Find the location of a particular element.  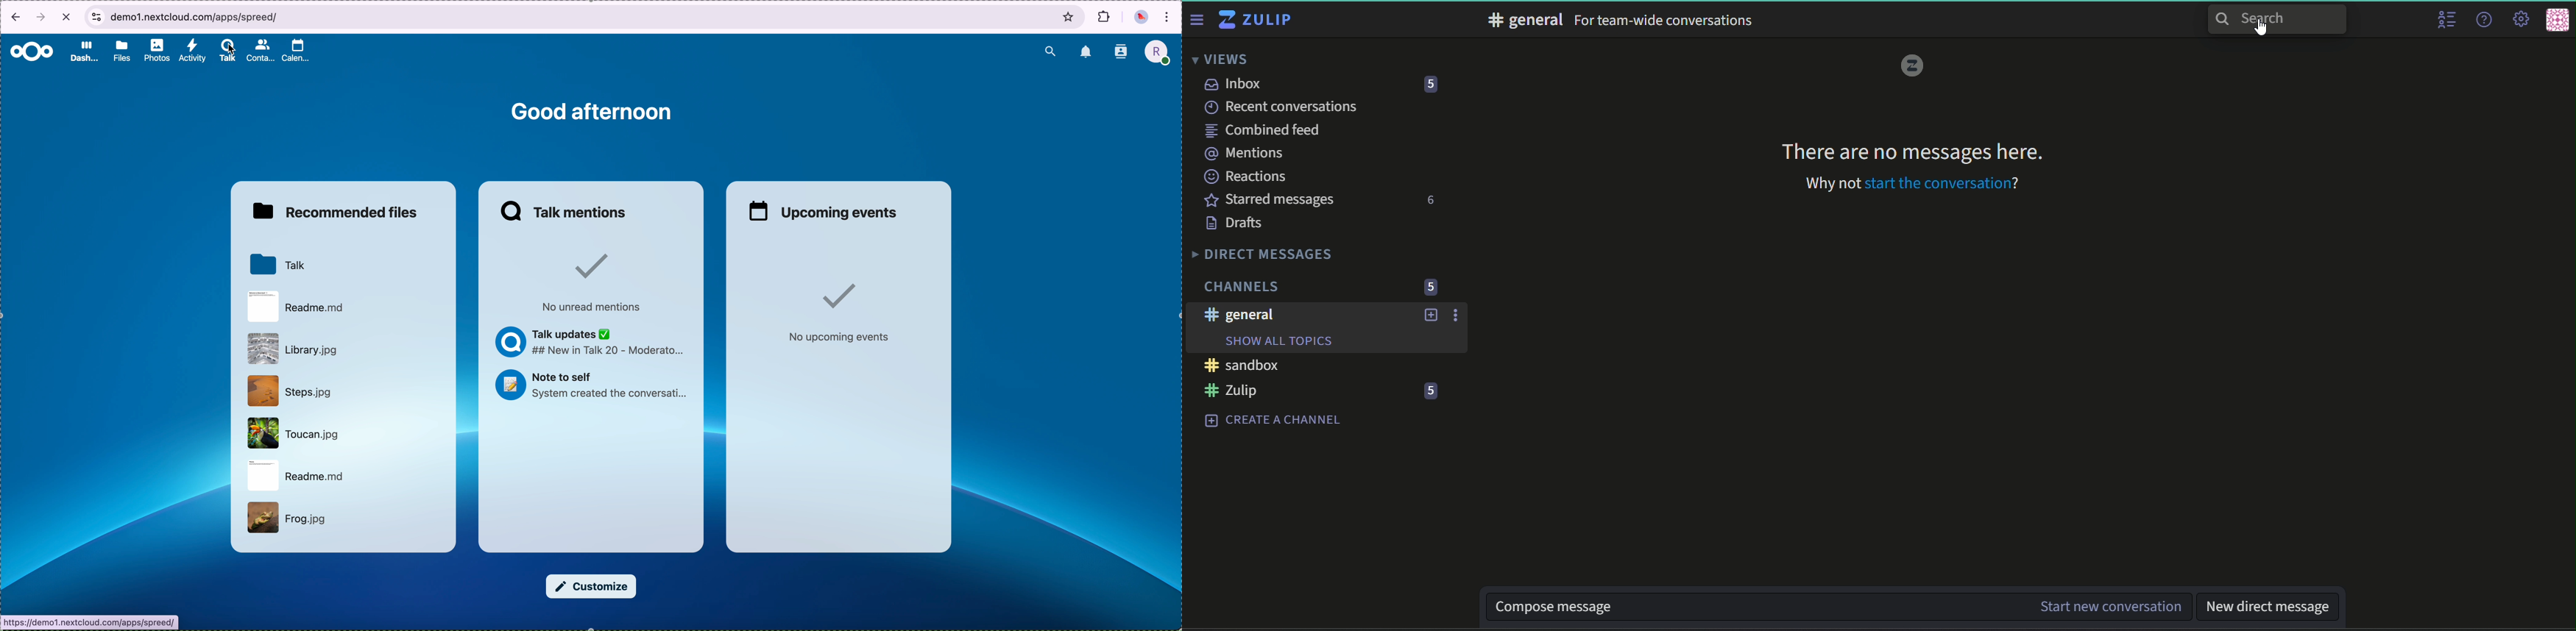

Checked sign is located at coordinates (585, 268).